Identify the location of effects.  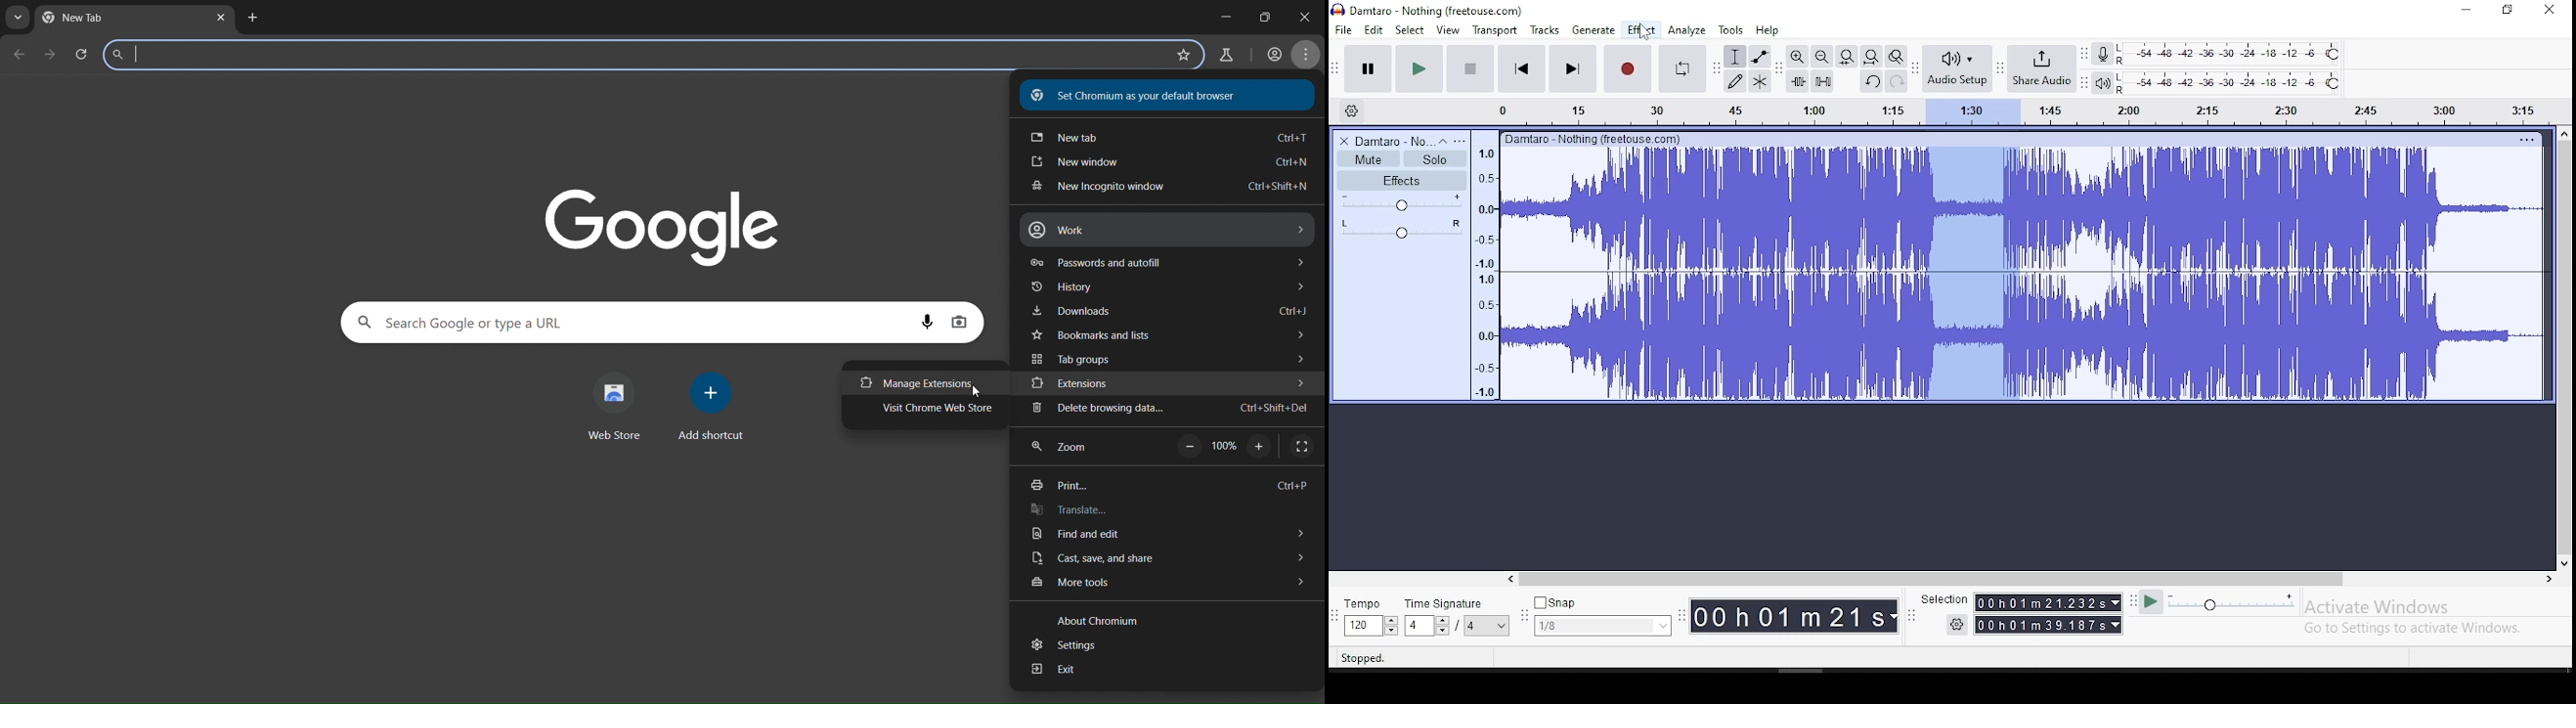
(1402, 180).